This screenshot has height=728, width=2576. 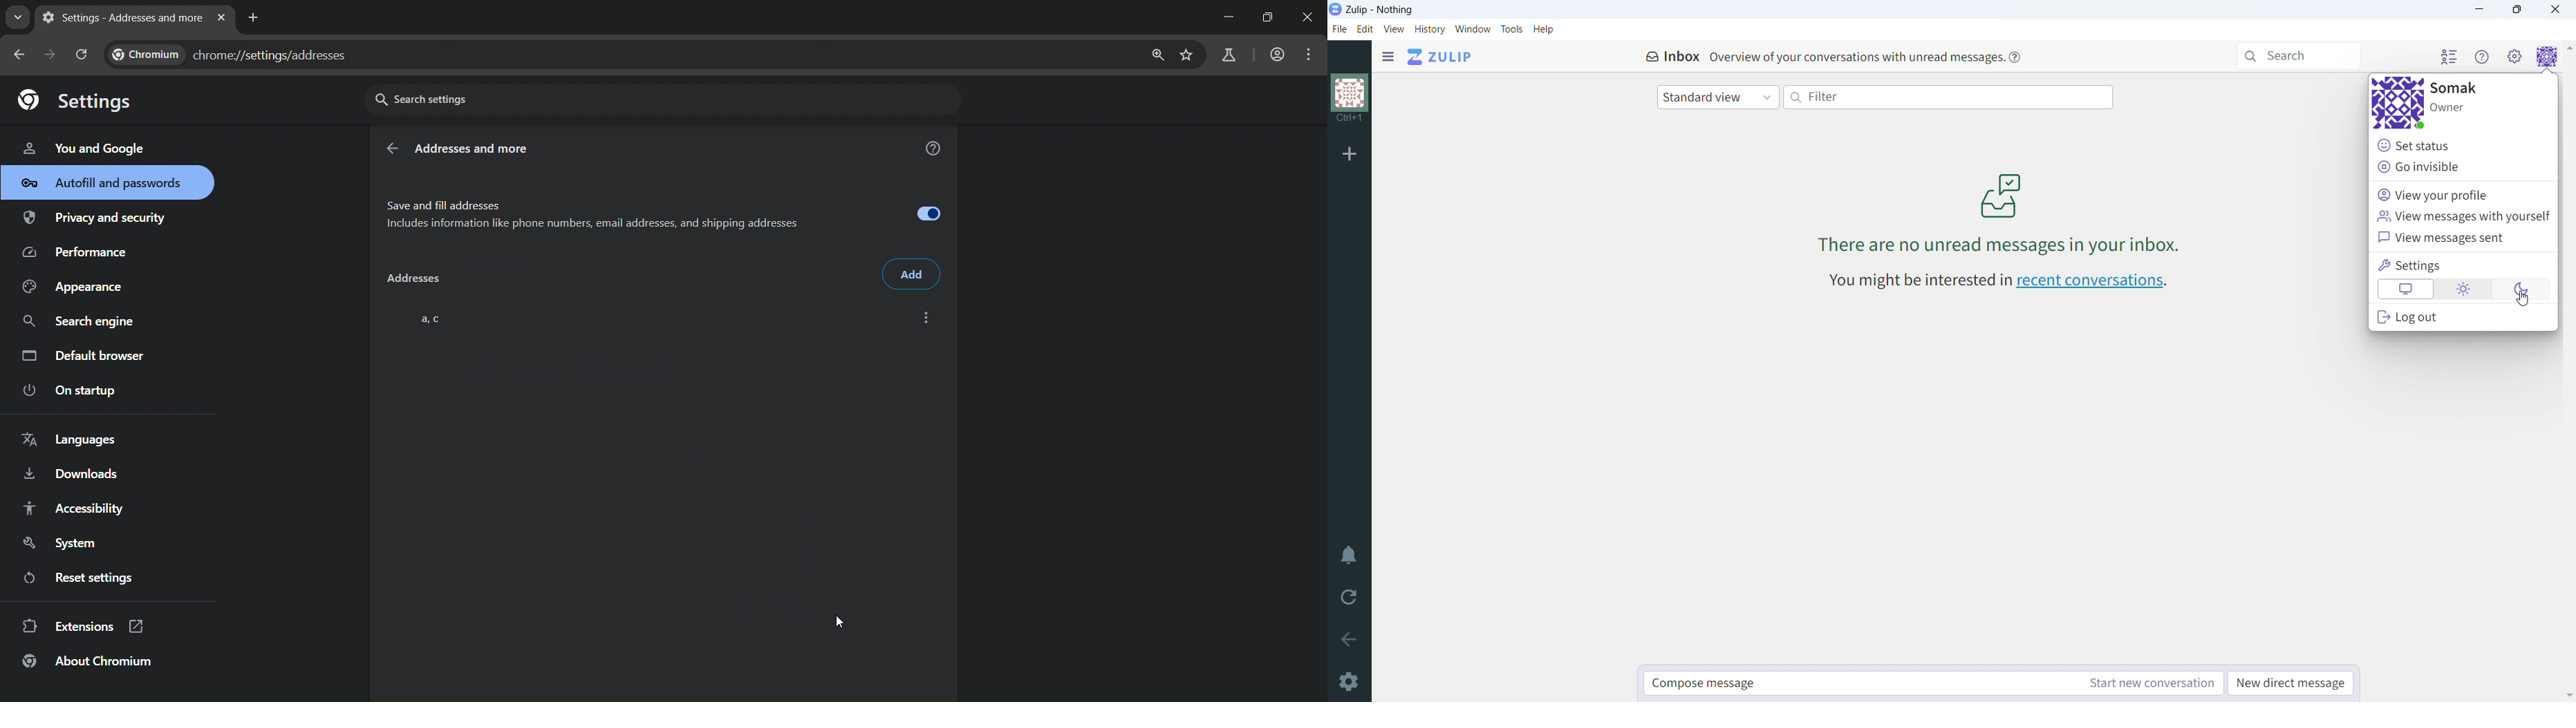 I want to click on designation, so click(x=2447, y=108).